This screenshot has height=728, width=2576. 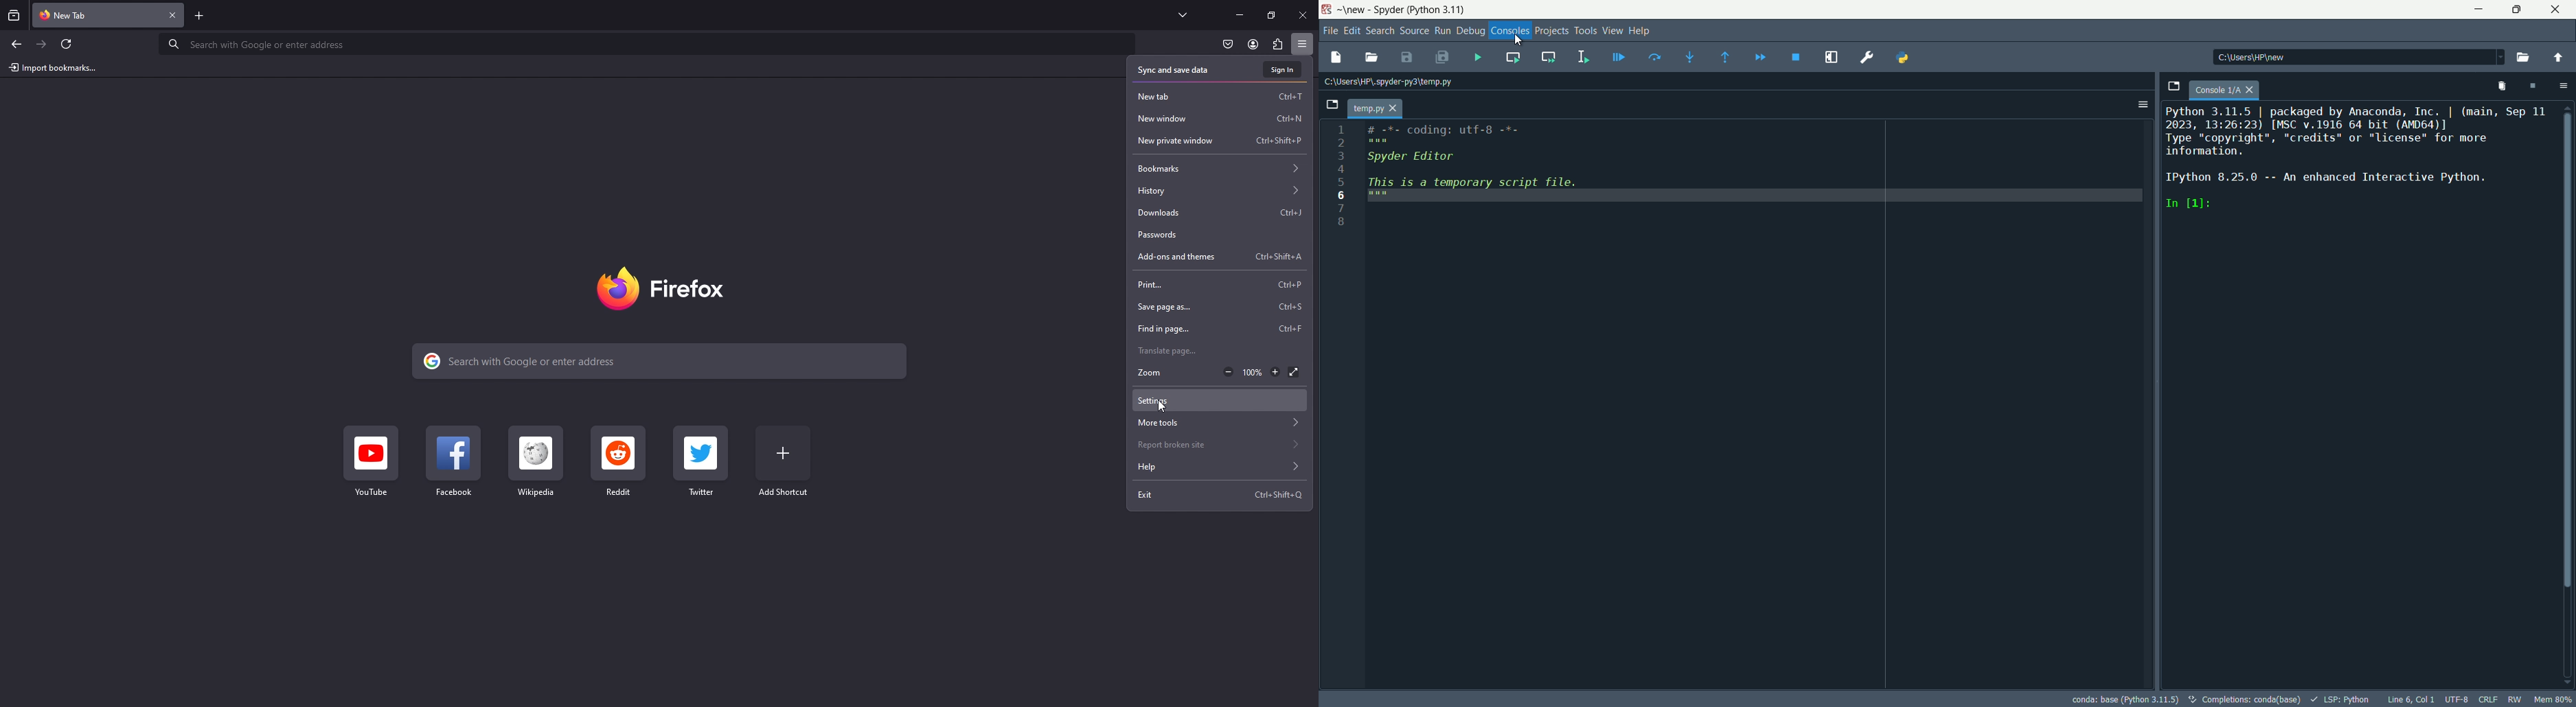 I want to click on passwords, so click(x=1218, y=235).